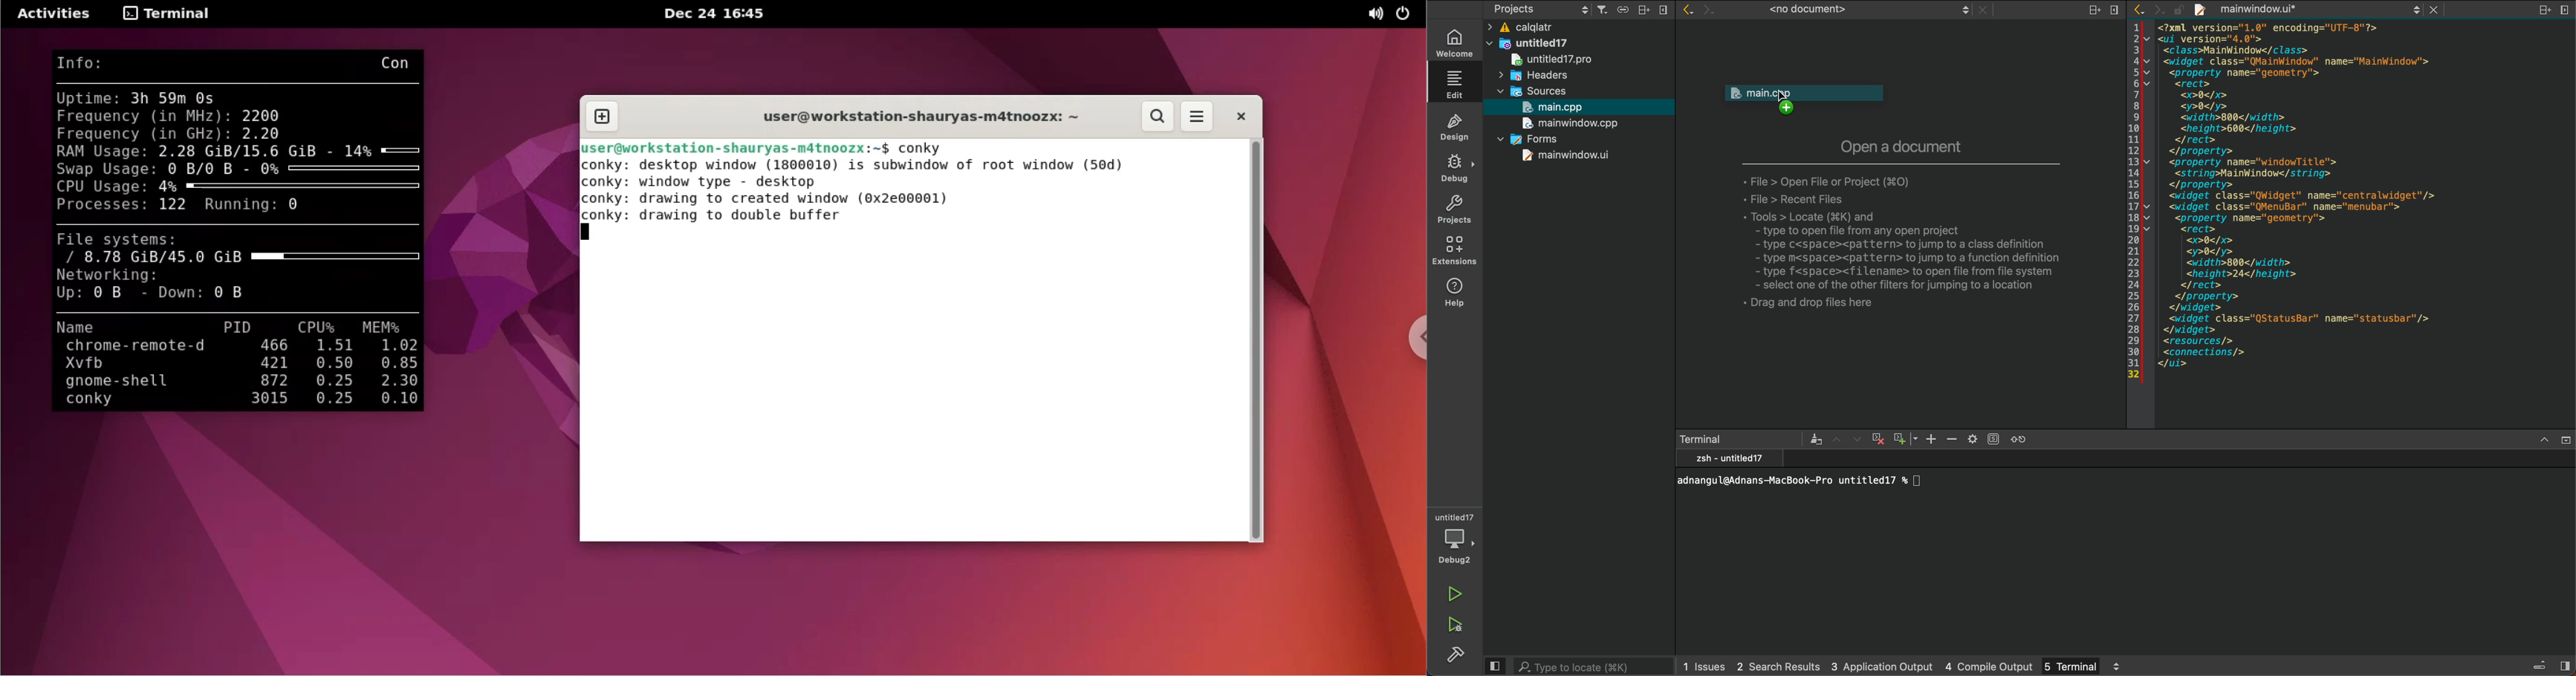 The height and width of the screenshot is (700, 2576). What do you see at coordinates (1623, 11) in the screenshot?
I see `syncronize with editor` at bounding box center [1623, 11].